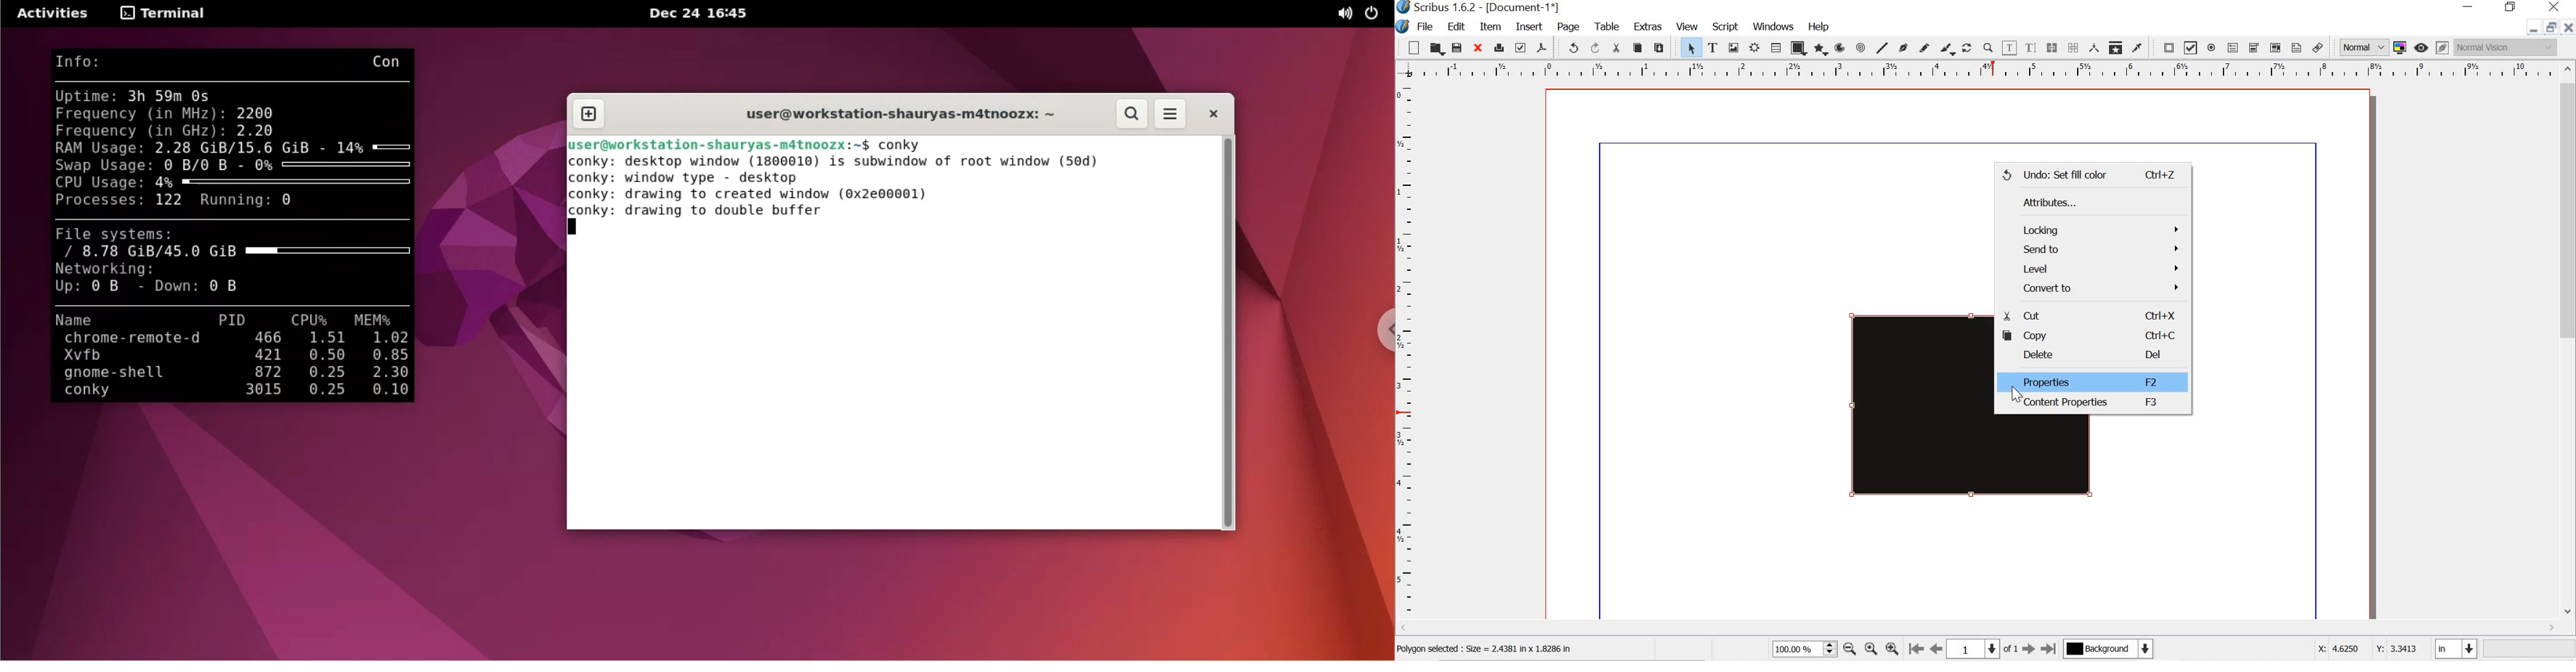 Image resolution: width=2576 pixels, height=672 pixels. What do you see at coordinates (1477, 47) in the screenshot?
I see `close` at bounding box center [1477, 47].